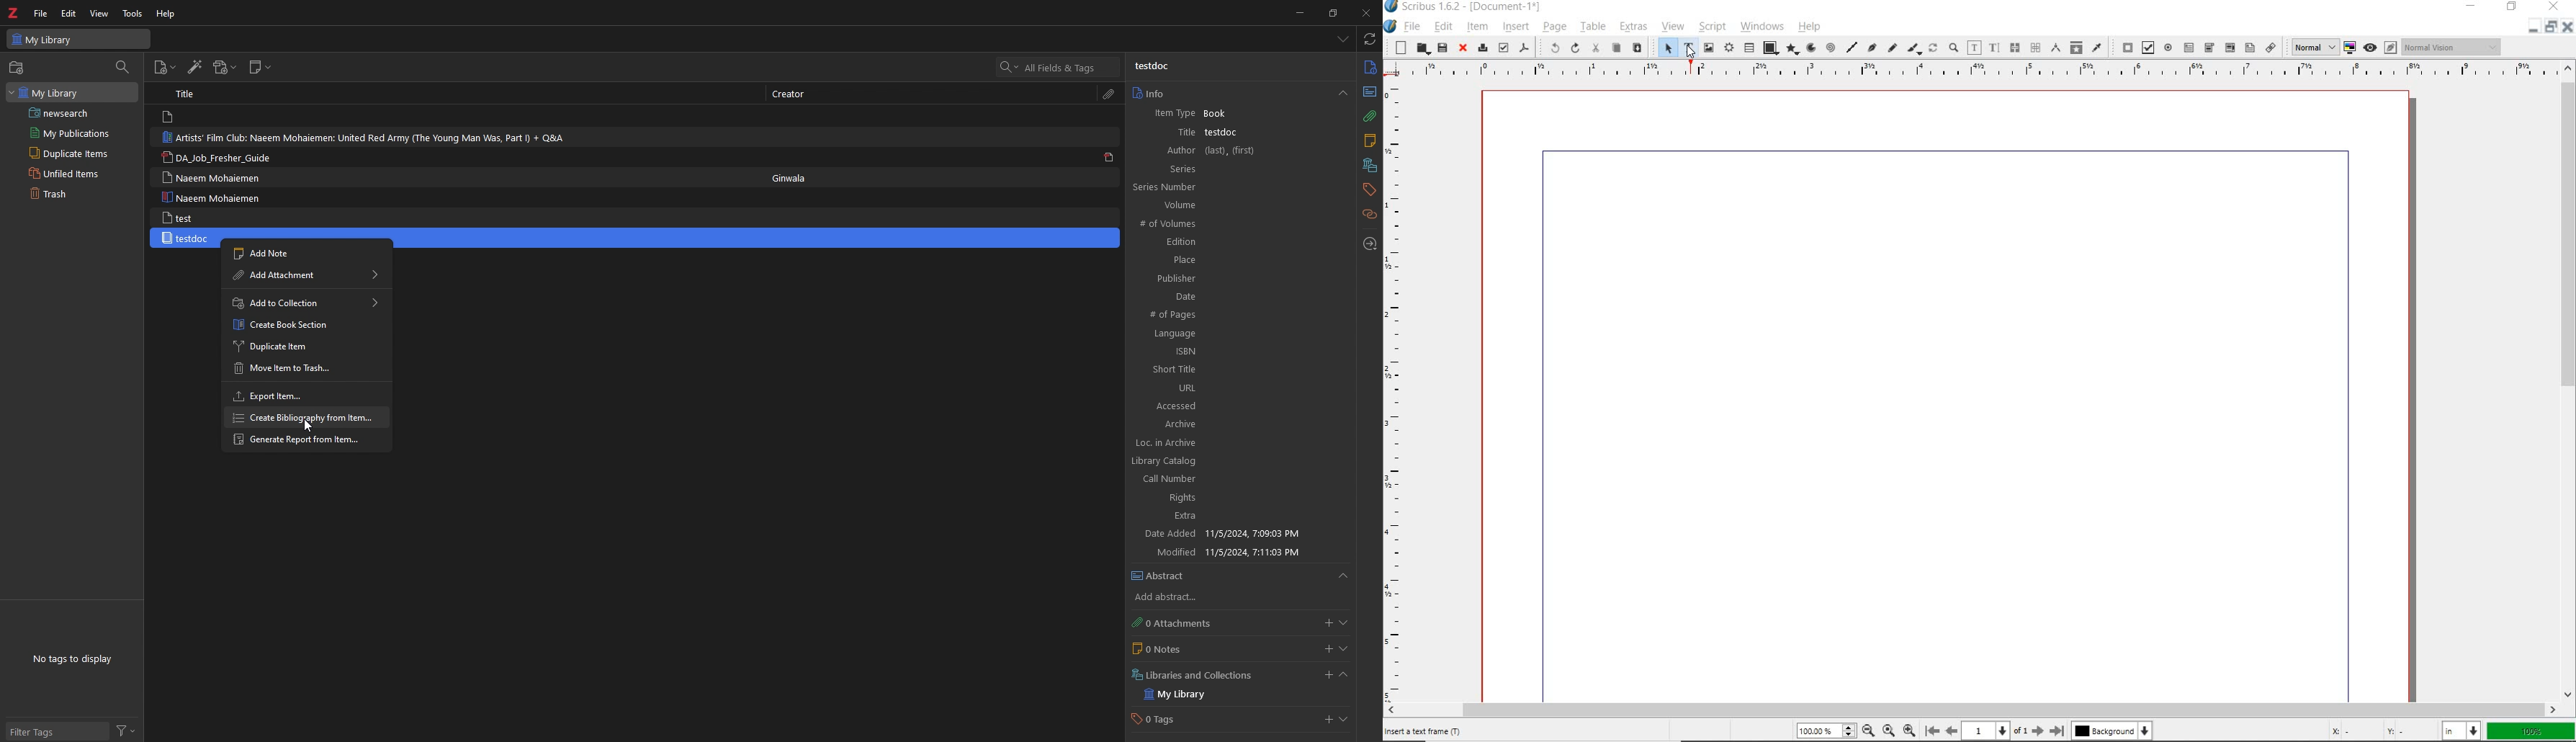 The height and width of the screenshot is (756, 2576). I want to click on Zoom 100.00%, so click(1827, 731).